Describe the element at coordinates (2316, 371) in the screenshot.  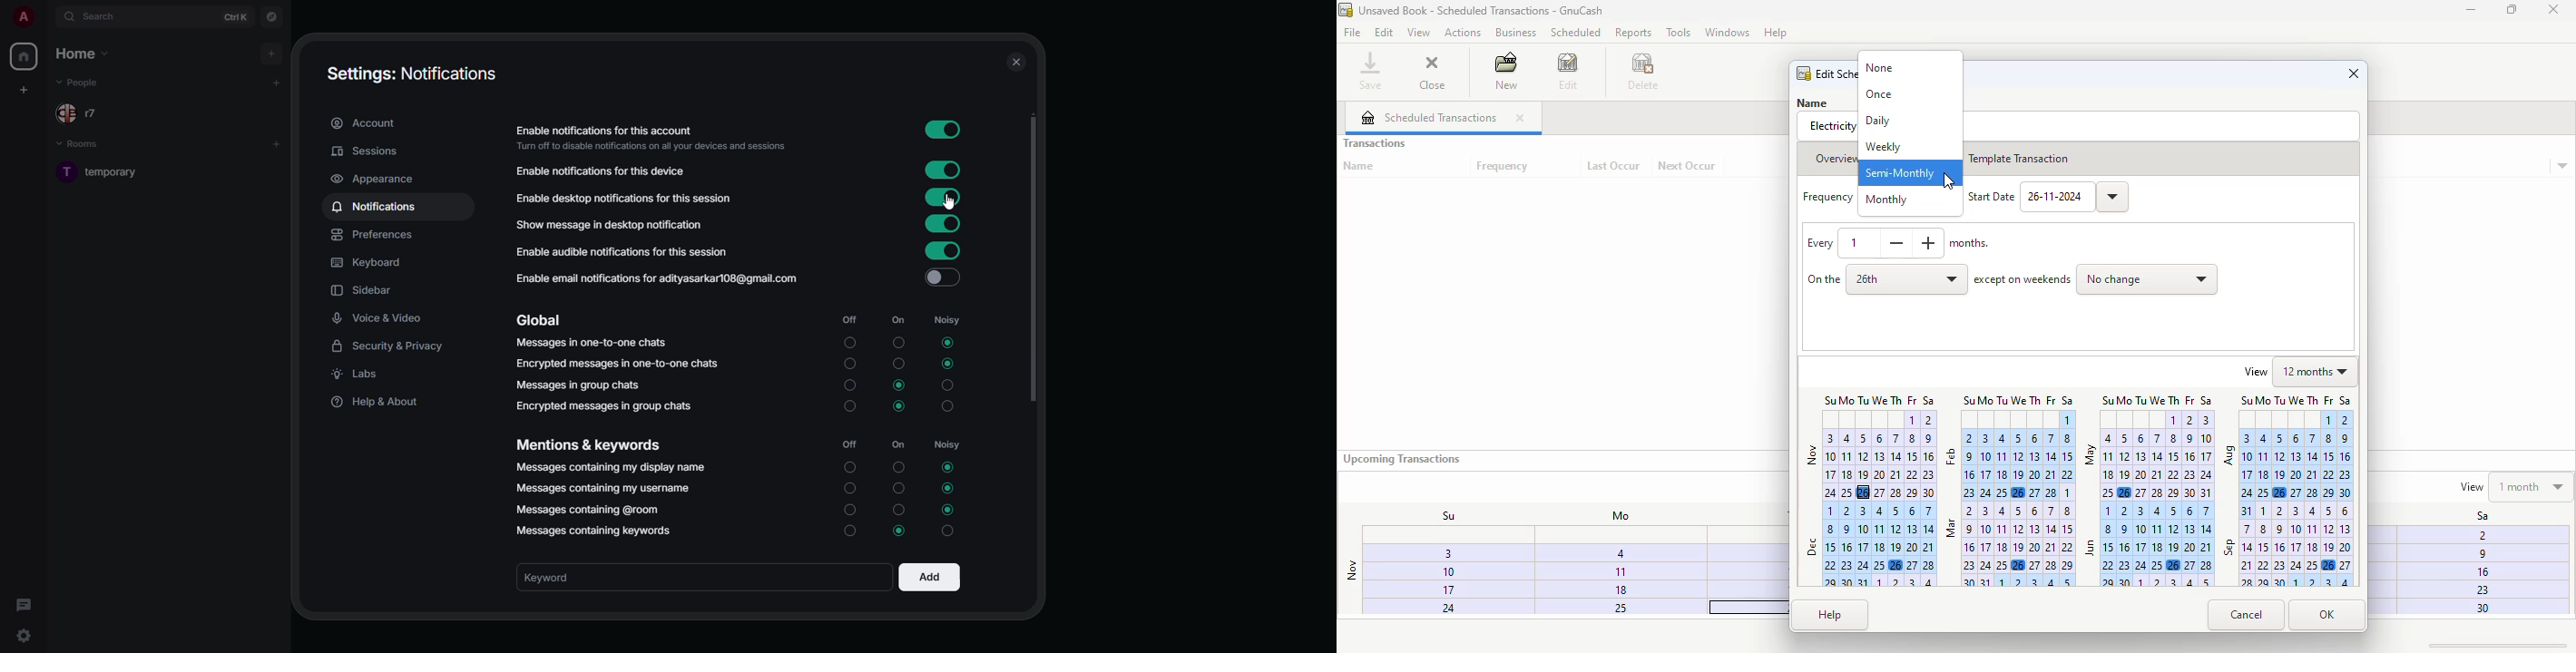
I see `12 months` at that location.